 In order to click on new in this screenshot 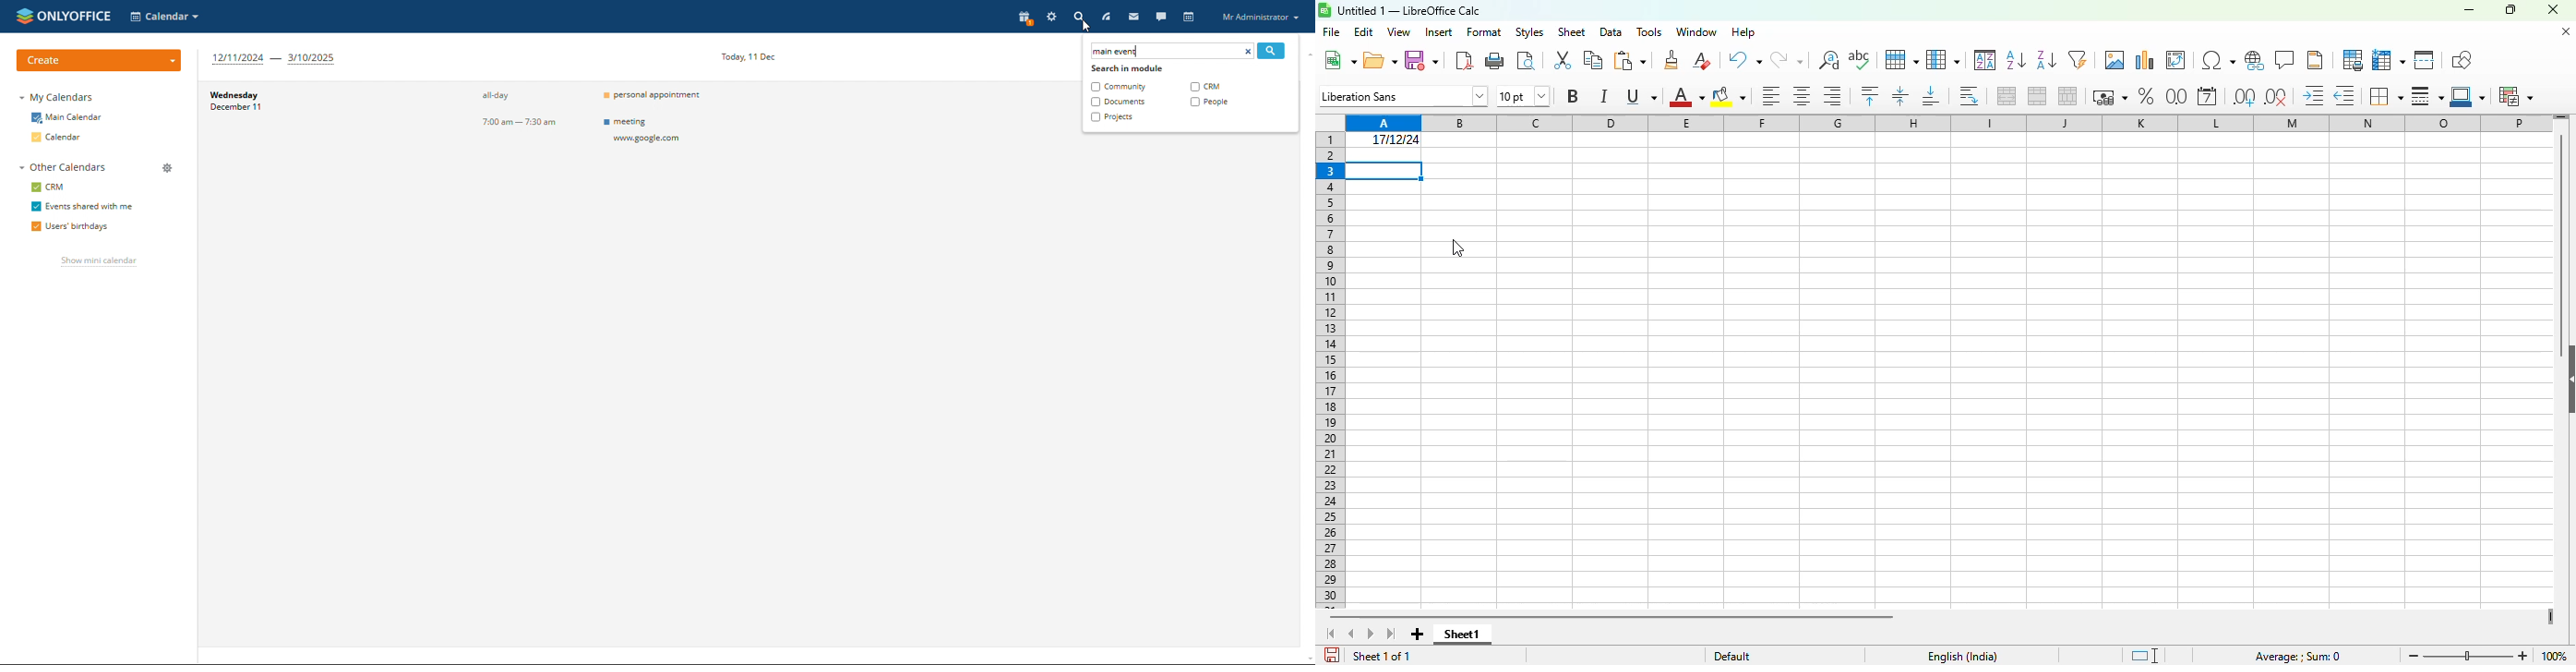, I will do `click(1339, 60)`.